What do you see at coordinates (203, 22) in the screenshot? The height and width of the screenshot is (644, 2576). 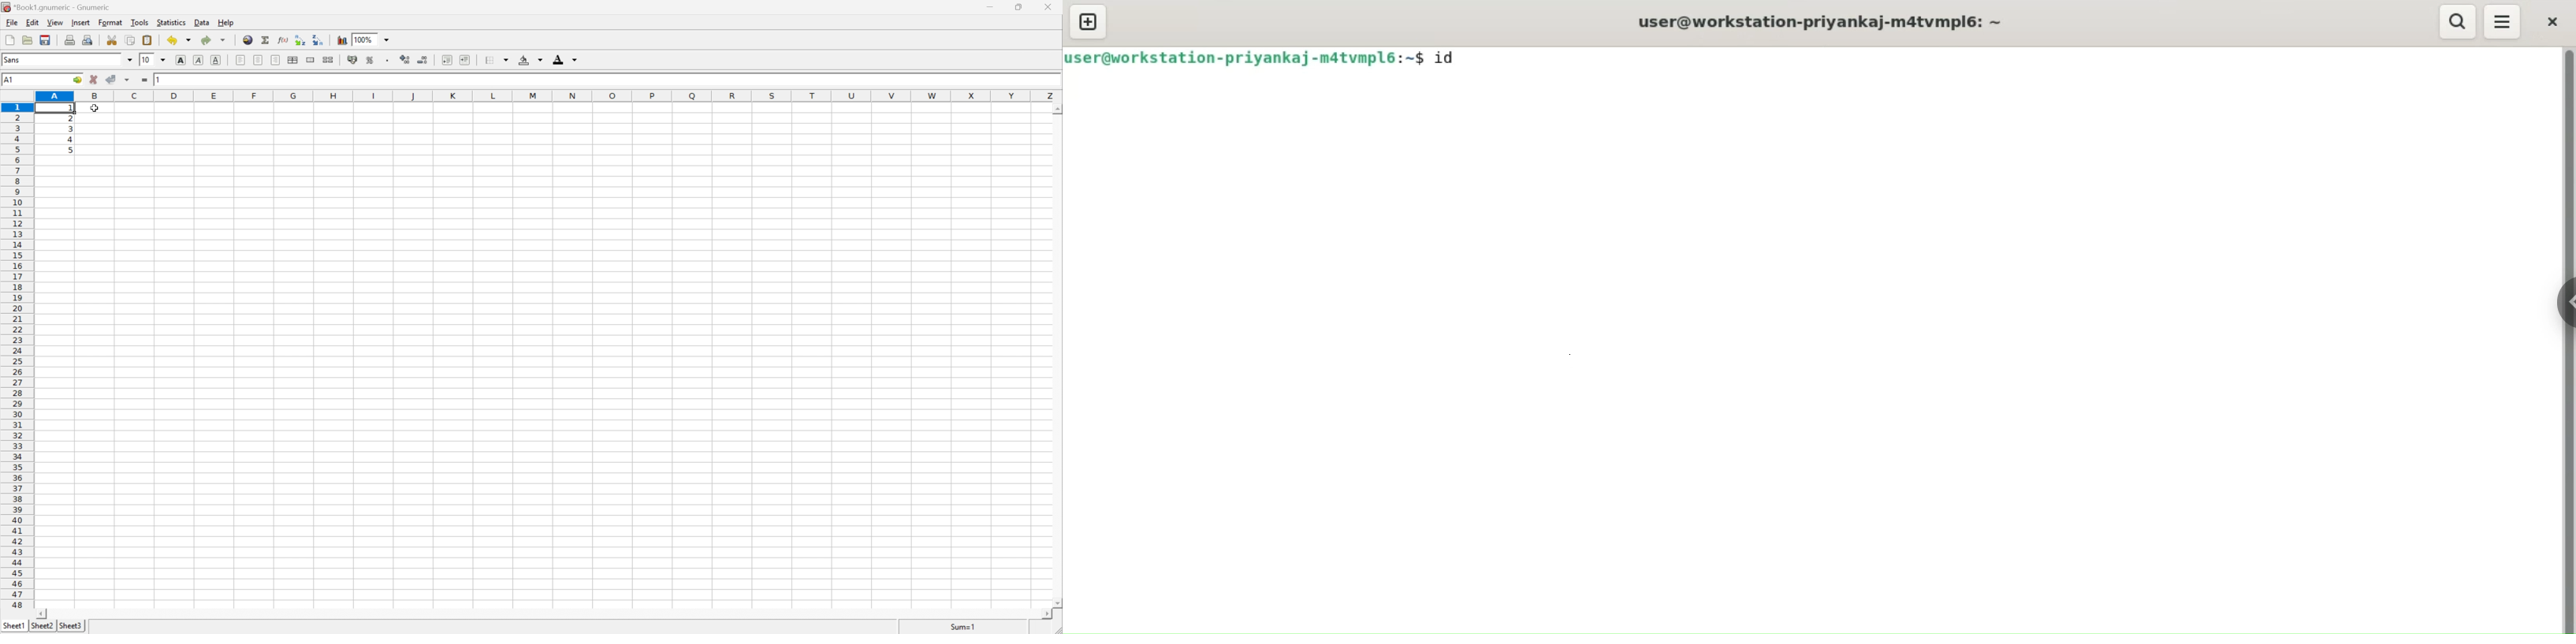 I see `Data` at bounding box center [203, 22].